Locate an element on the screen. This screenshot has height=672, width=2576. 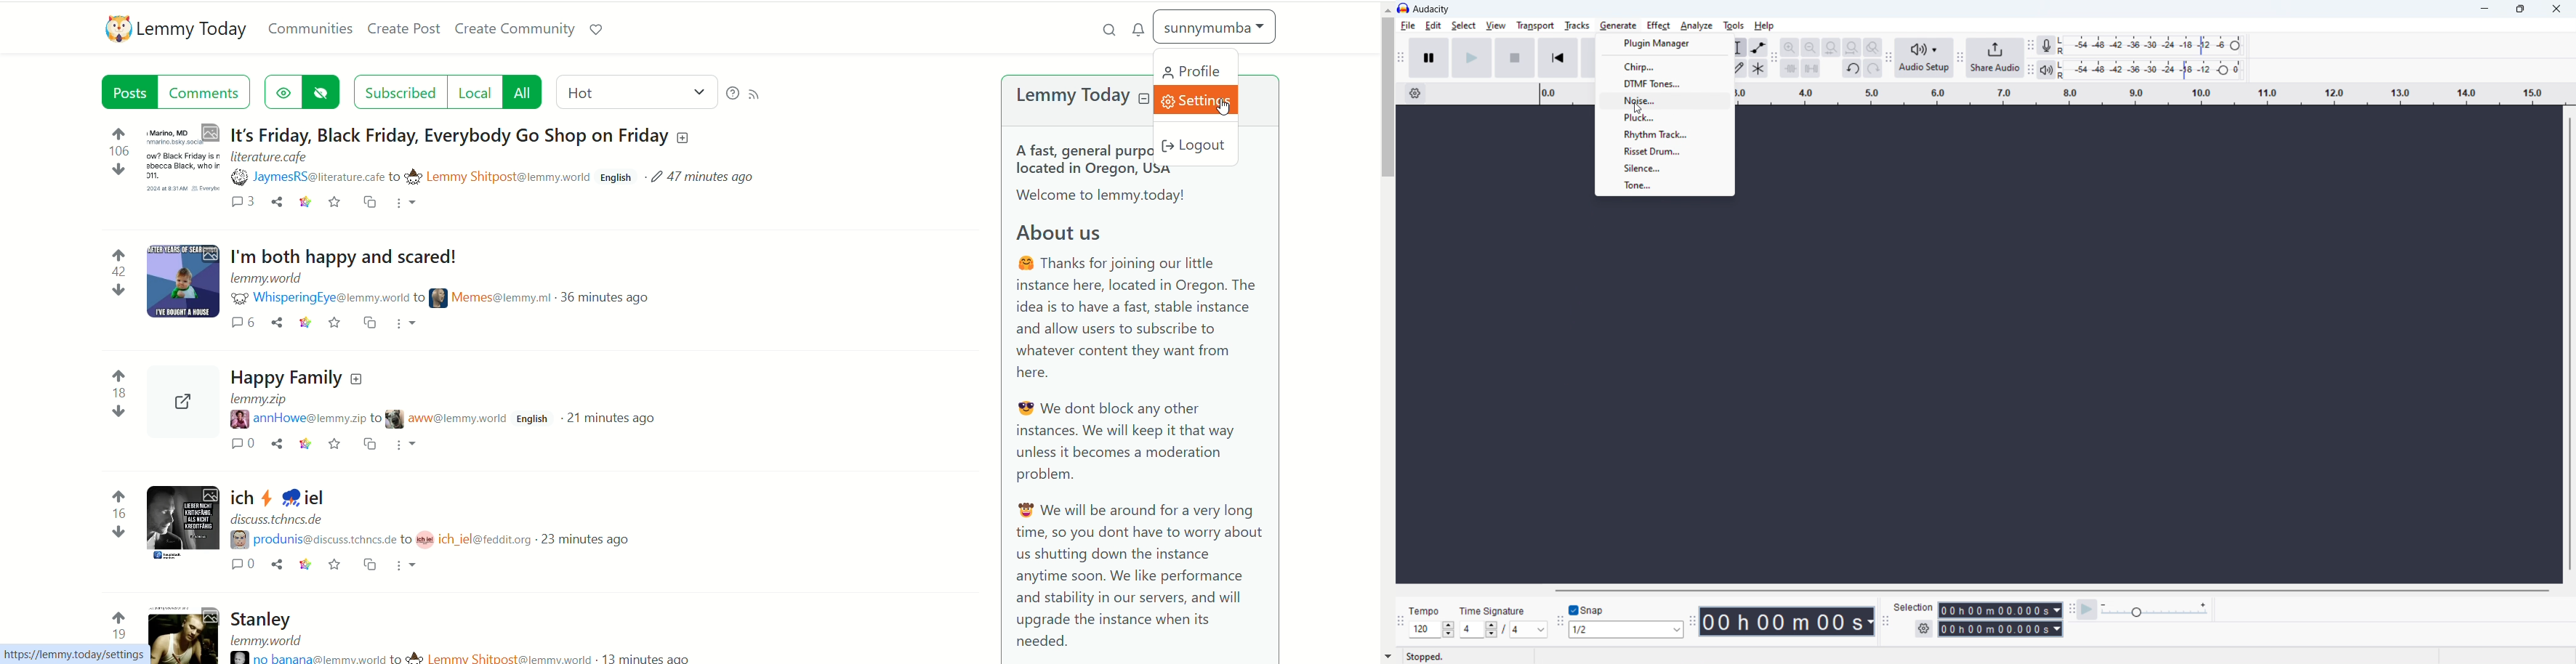
transport is located at coordinates (1535, 25).